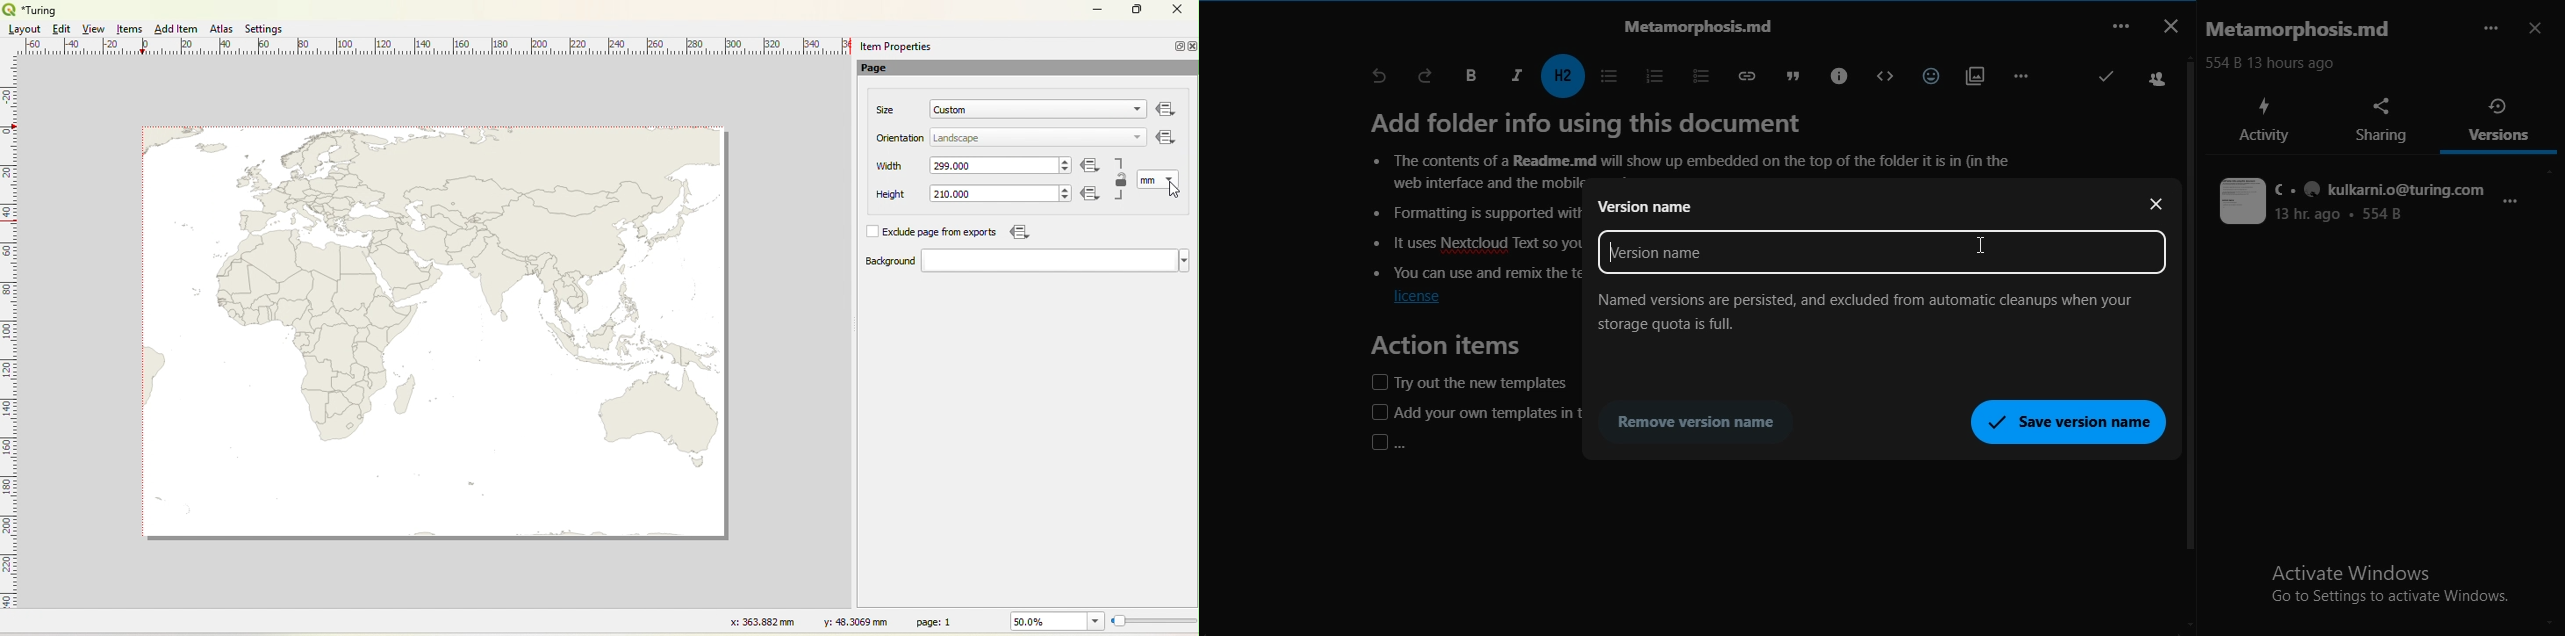 This screenshot has width=2576, height=644. I want to click on Atlas, so click(221, 28).